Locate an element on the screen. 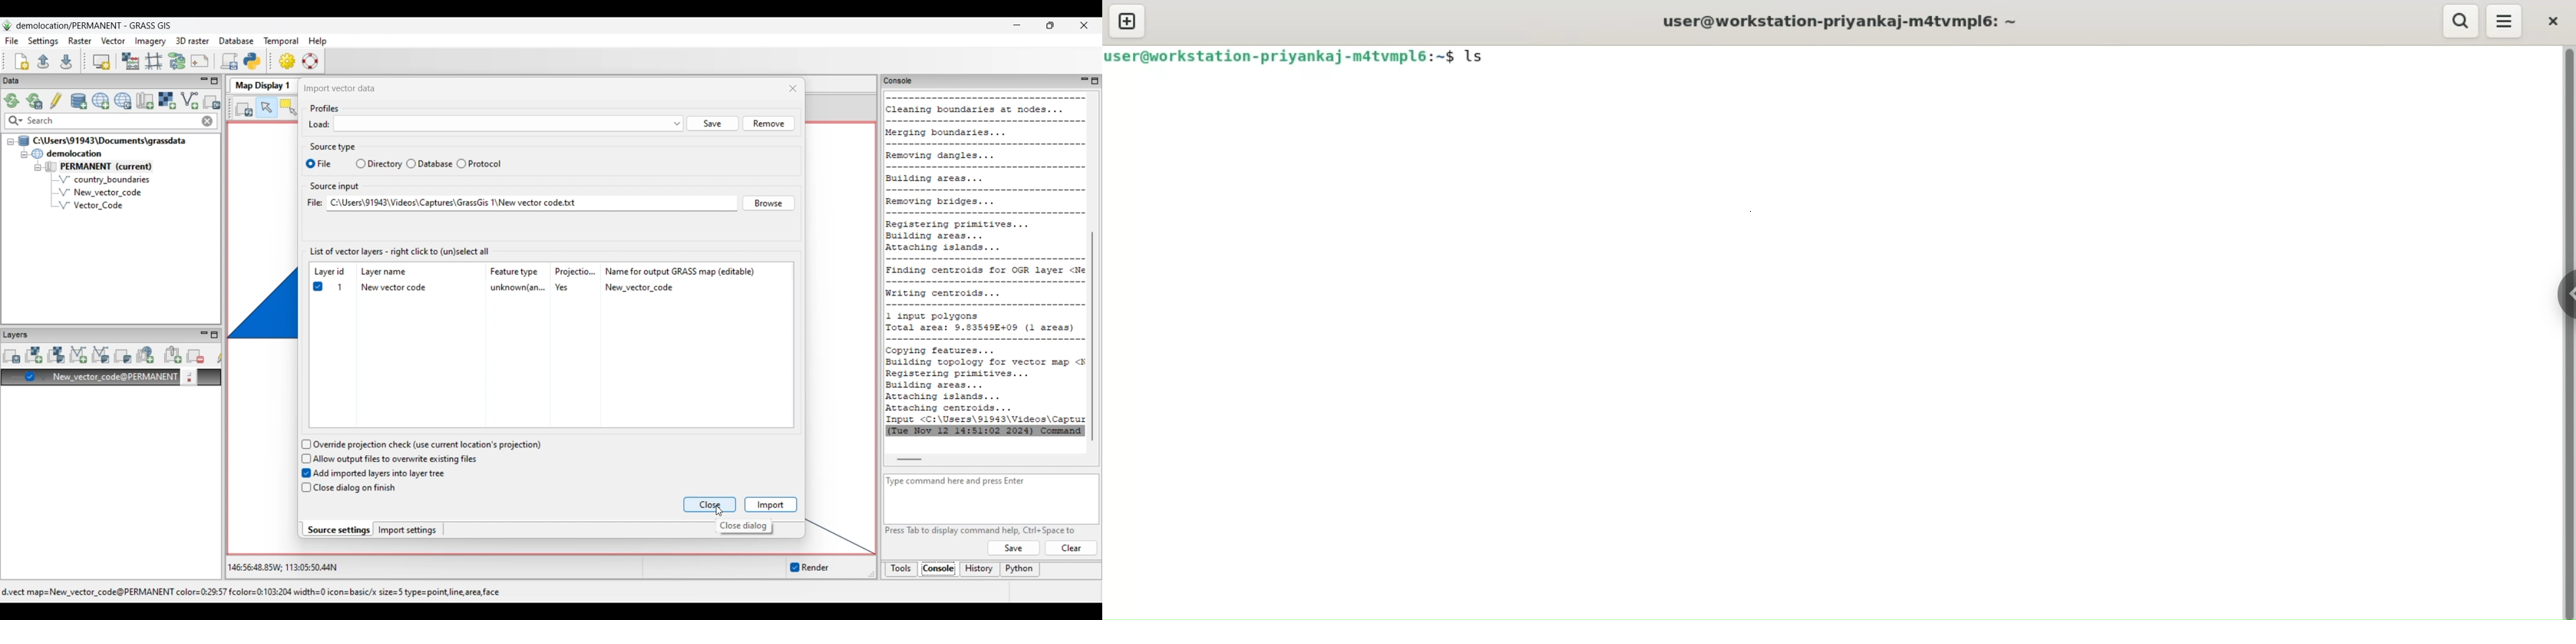  command is located at coordinates (1481, 55).